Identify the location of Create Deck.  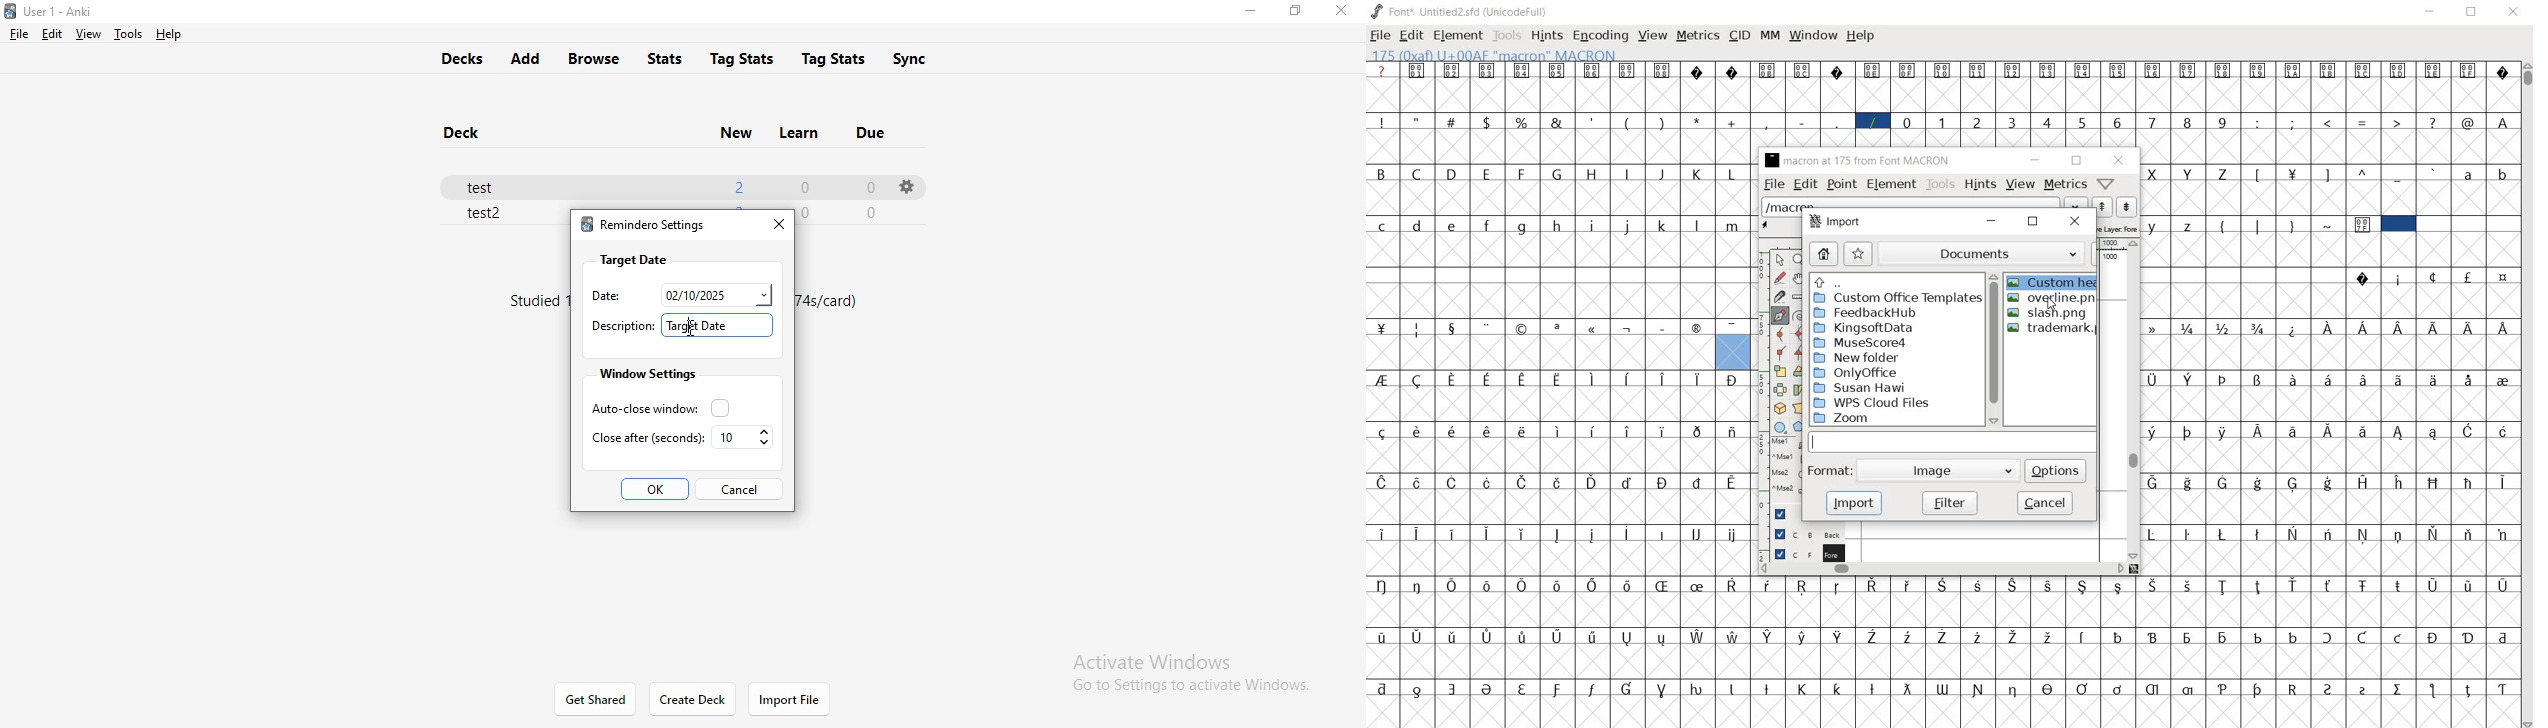
(693, 700).